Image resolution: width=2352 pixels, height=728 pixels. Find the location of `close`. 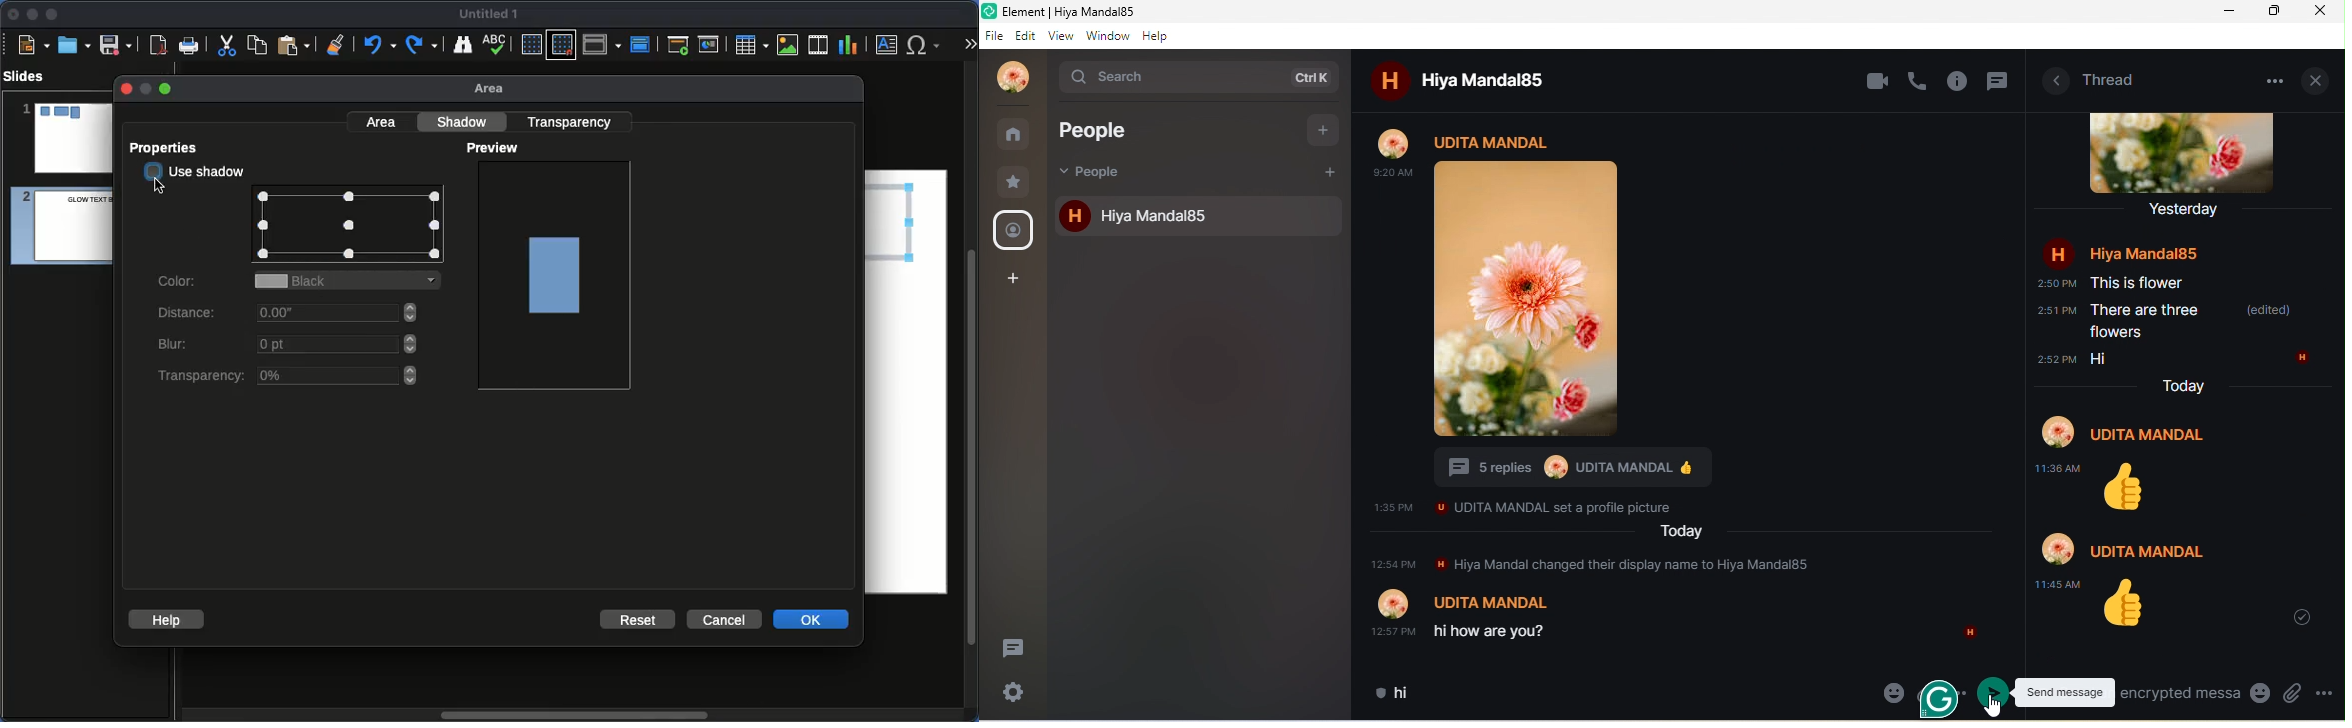

close is located at coordinates (2323, 11).